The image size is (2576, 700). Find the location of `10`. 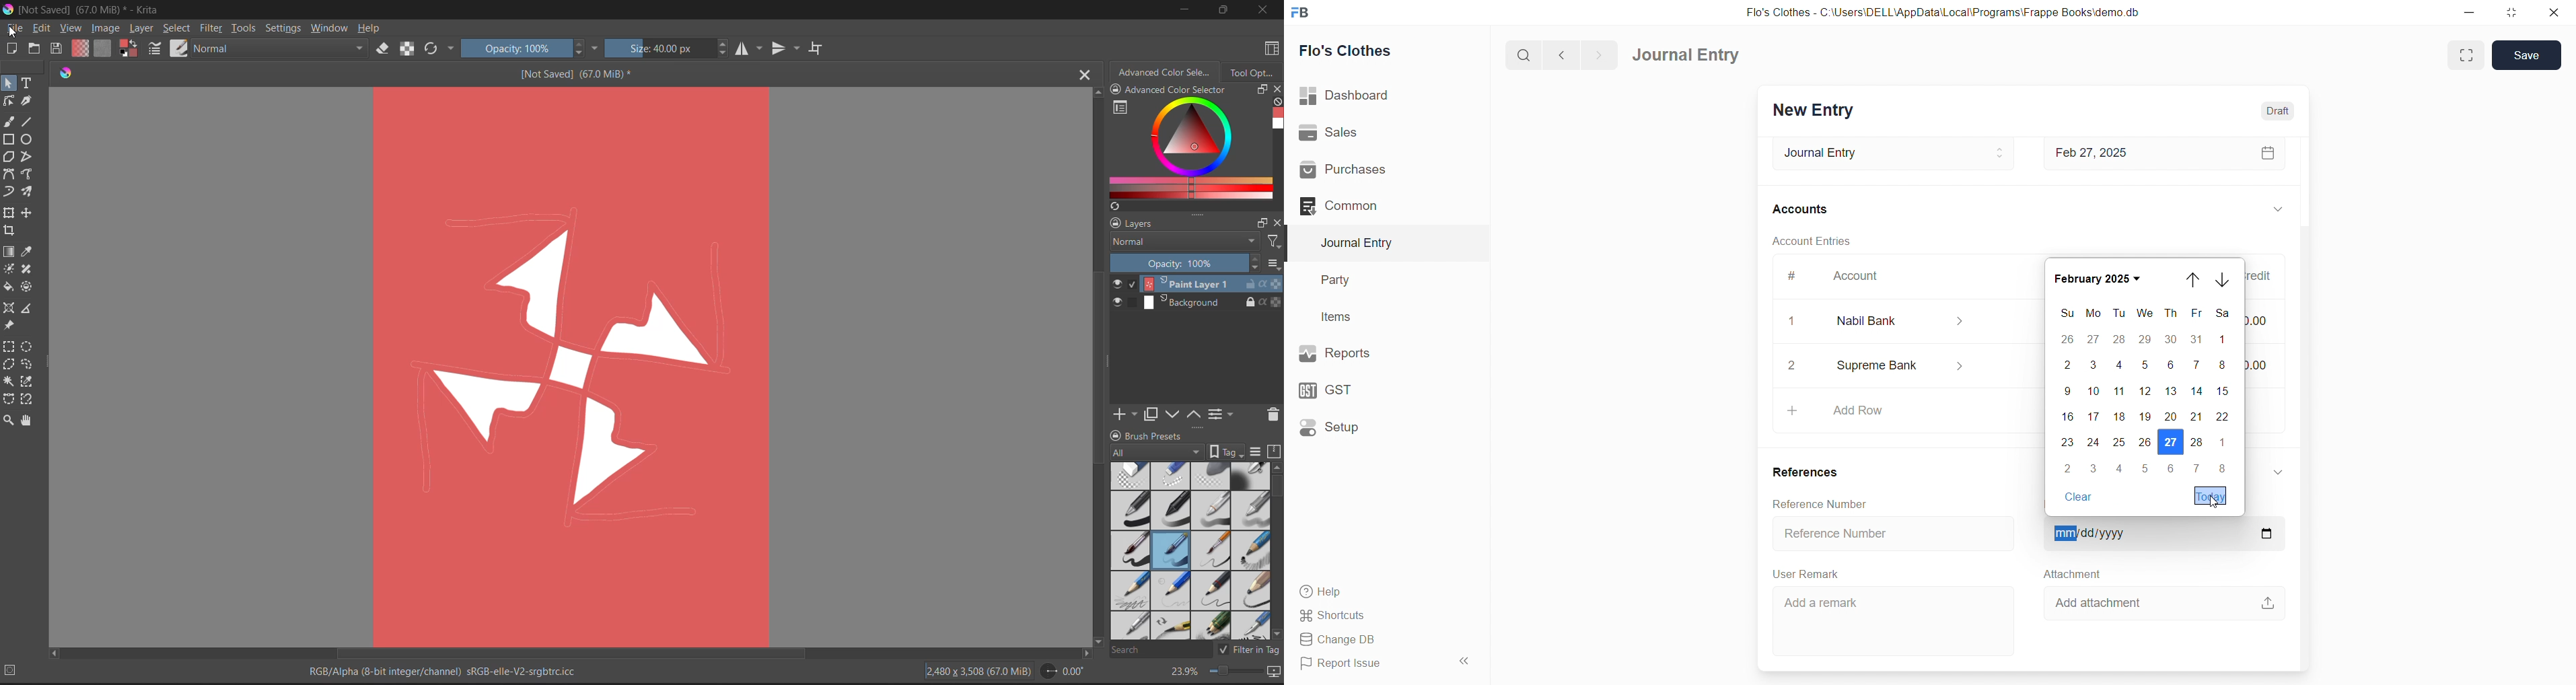

10 is located at coordinates (2093, 394).